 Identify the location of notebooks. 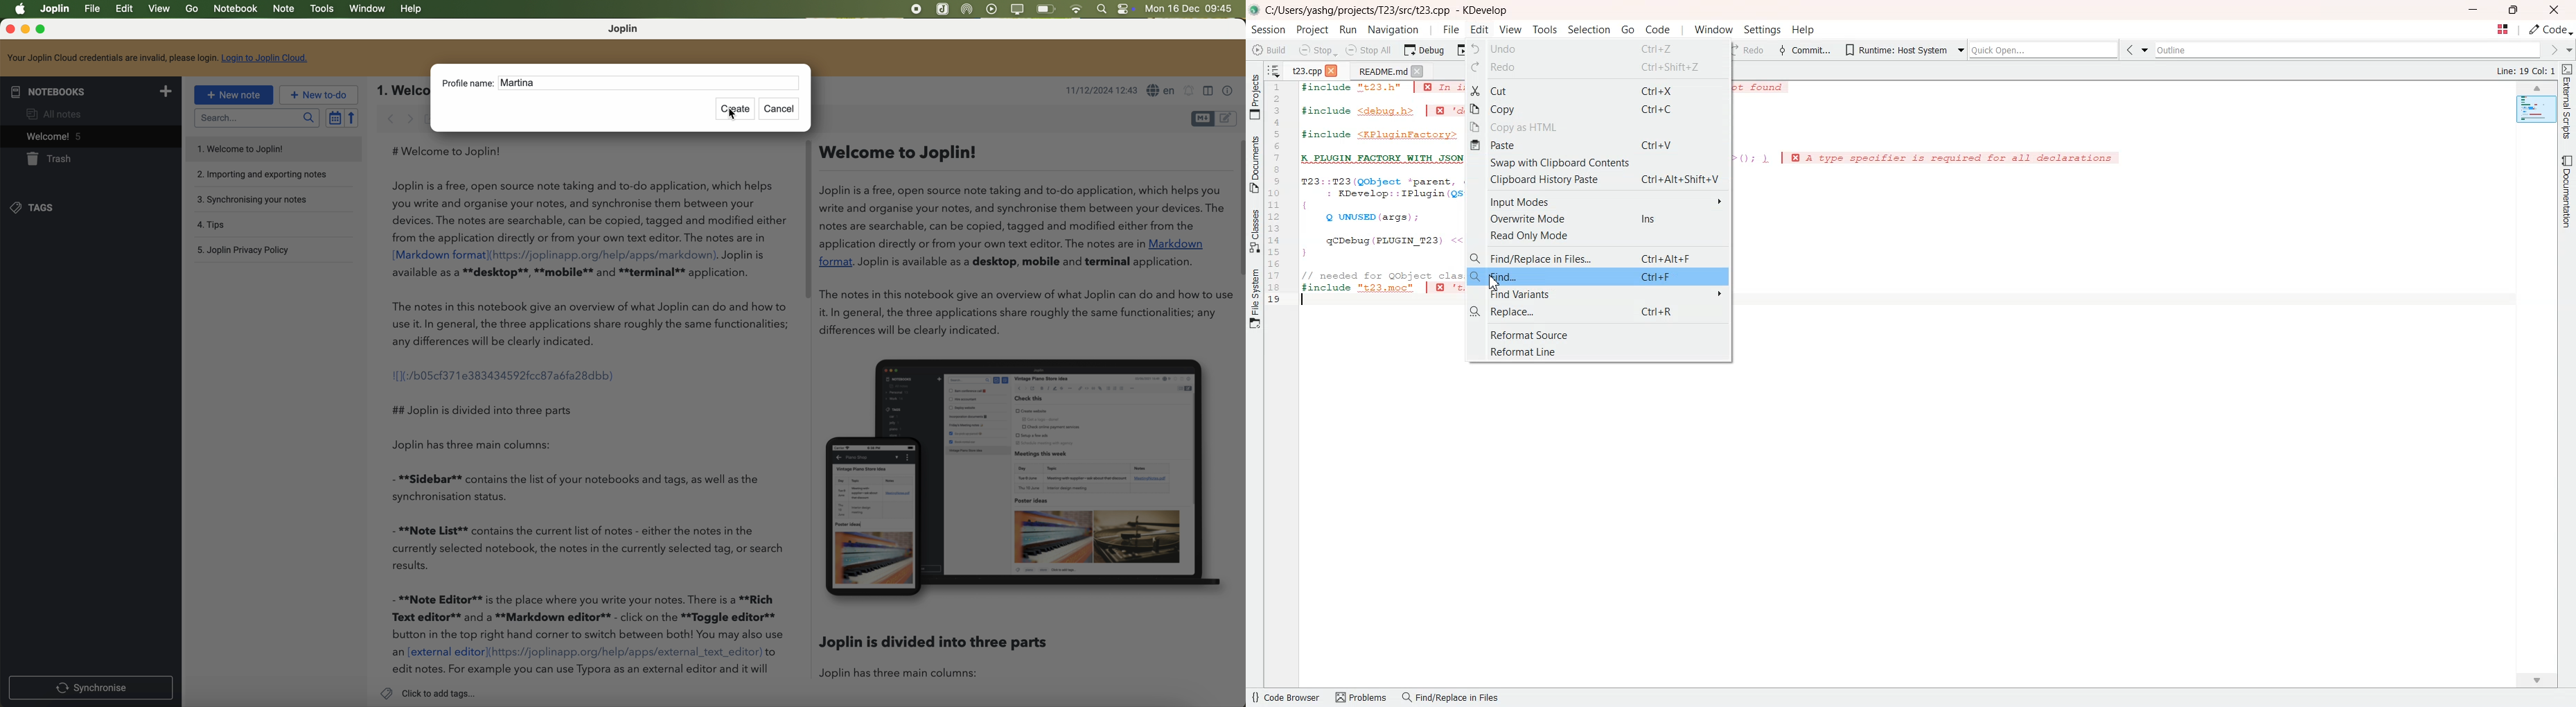
(90, 91).